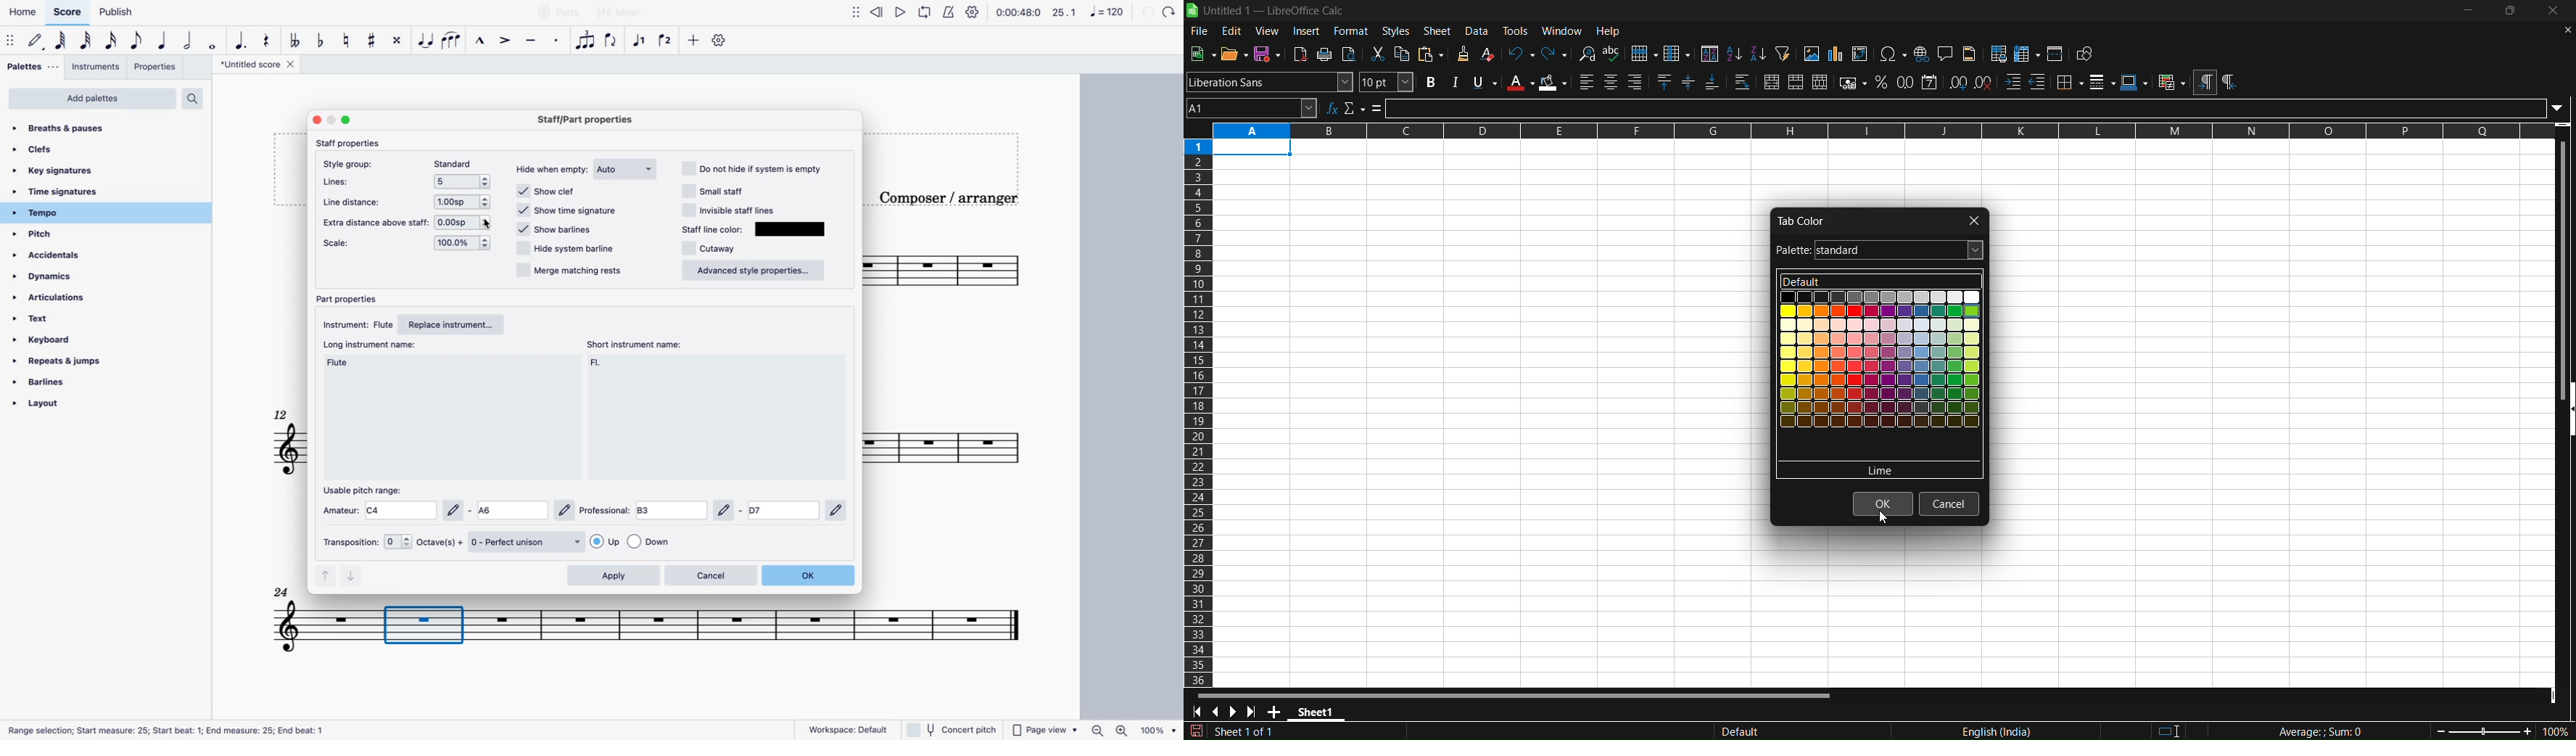  Describe the element at coordinates (507, 41) in the screenshot. I see `accent` at that location.